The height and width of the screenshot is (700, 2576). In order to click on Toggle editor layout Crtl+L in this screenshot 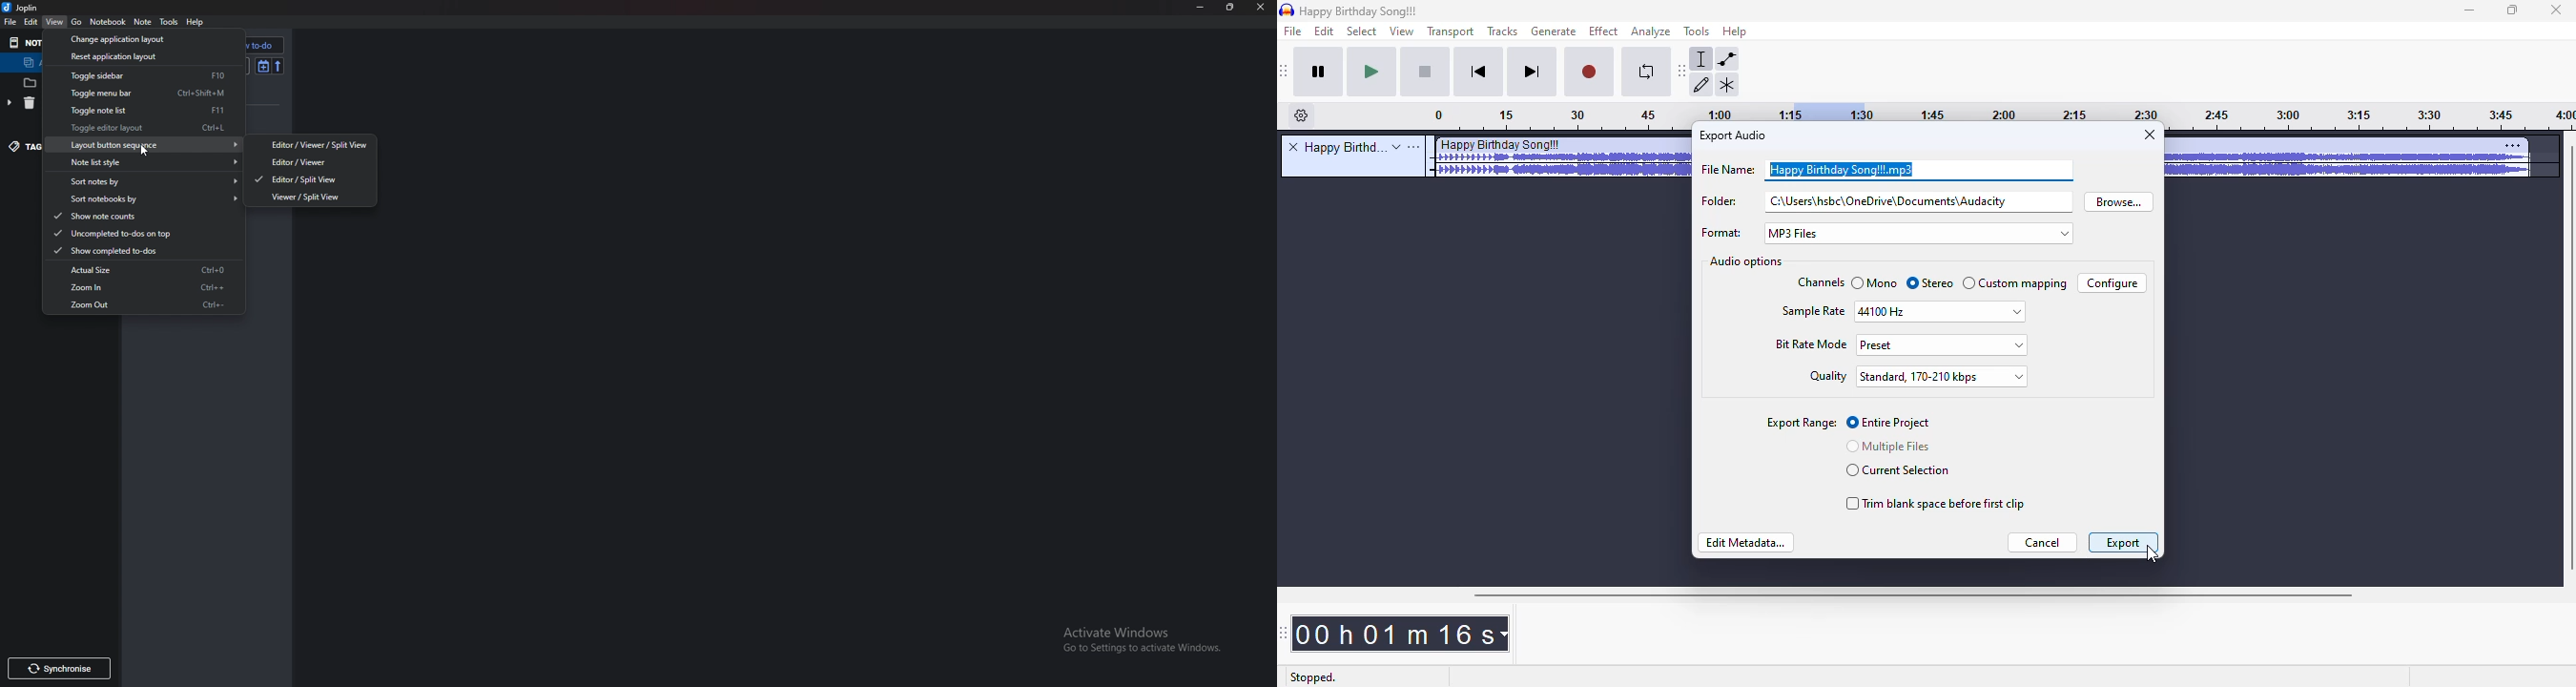, I will do `click(142, 129)`.